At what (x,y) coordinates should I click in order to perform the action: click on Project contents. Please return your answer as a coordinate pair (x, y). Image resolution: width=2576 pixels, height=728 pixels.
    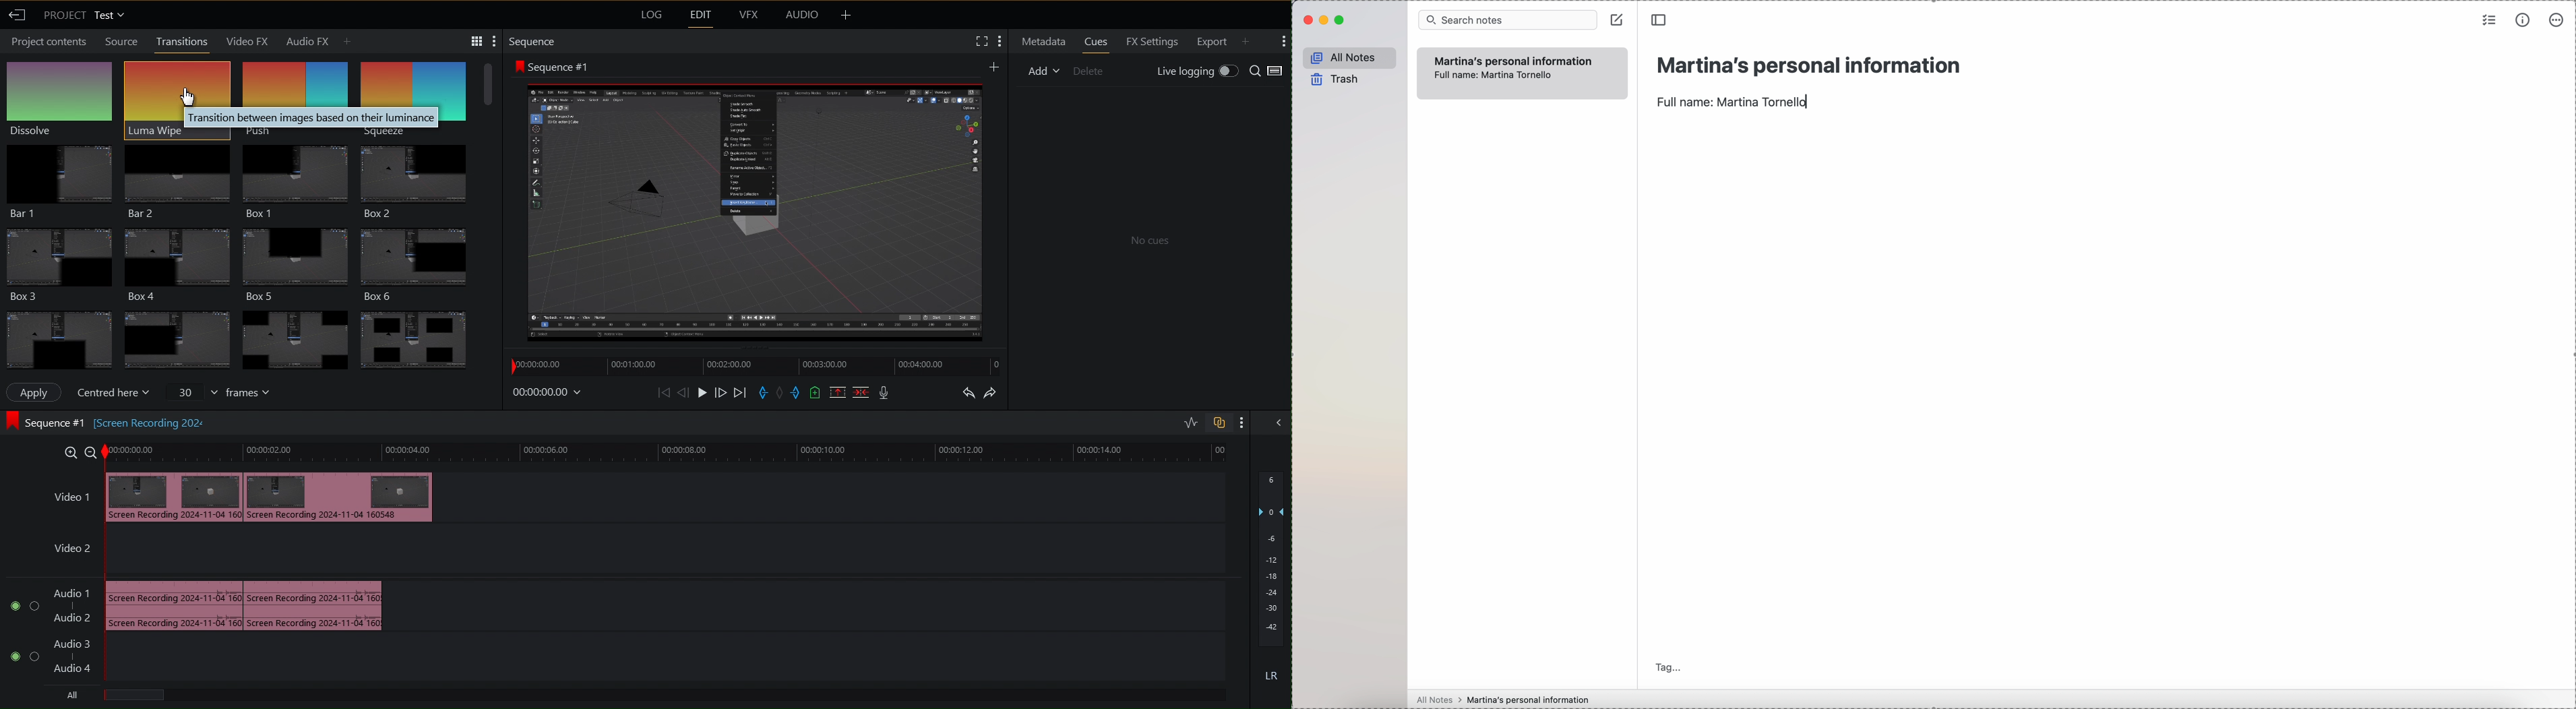
    Looking at the image, I should click on (47, 43).